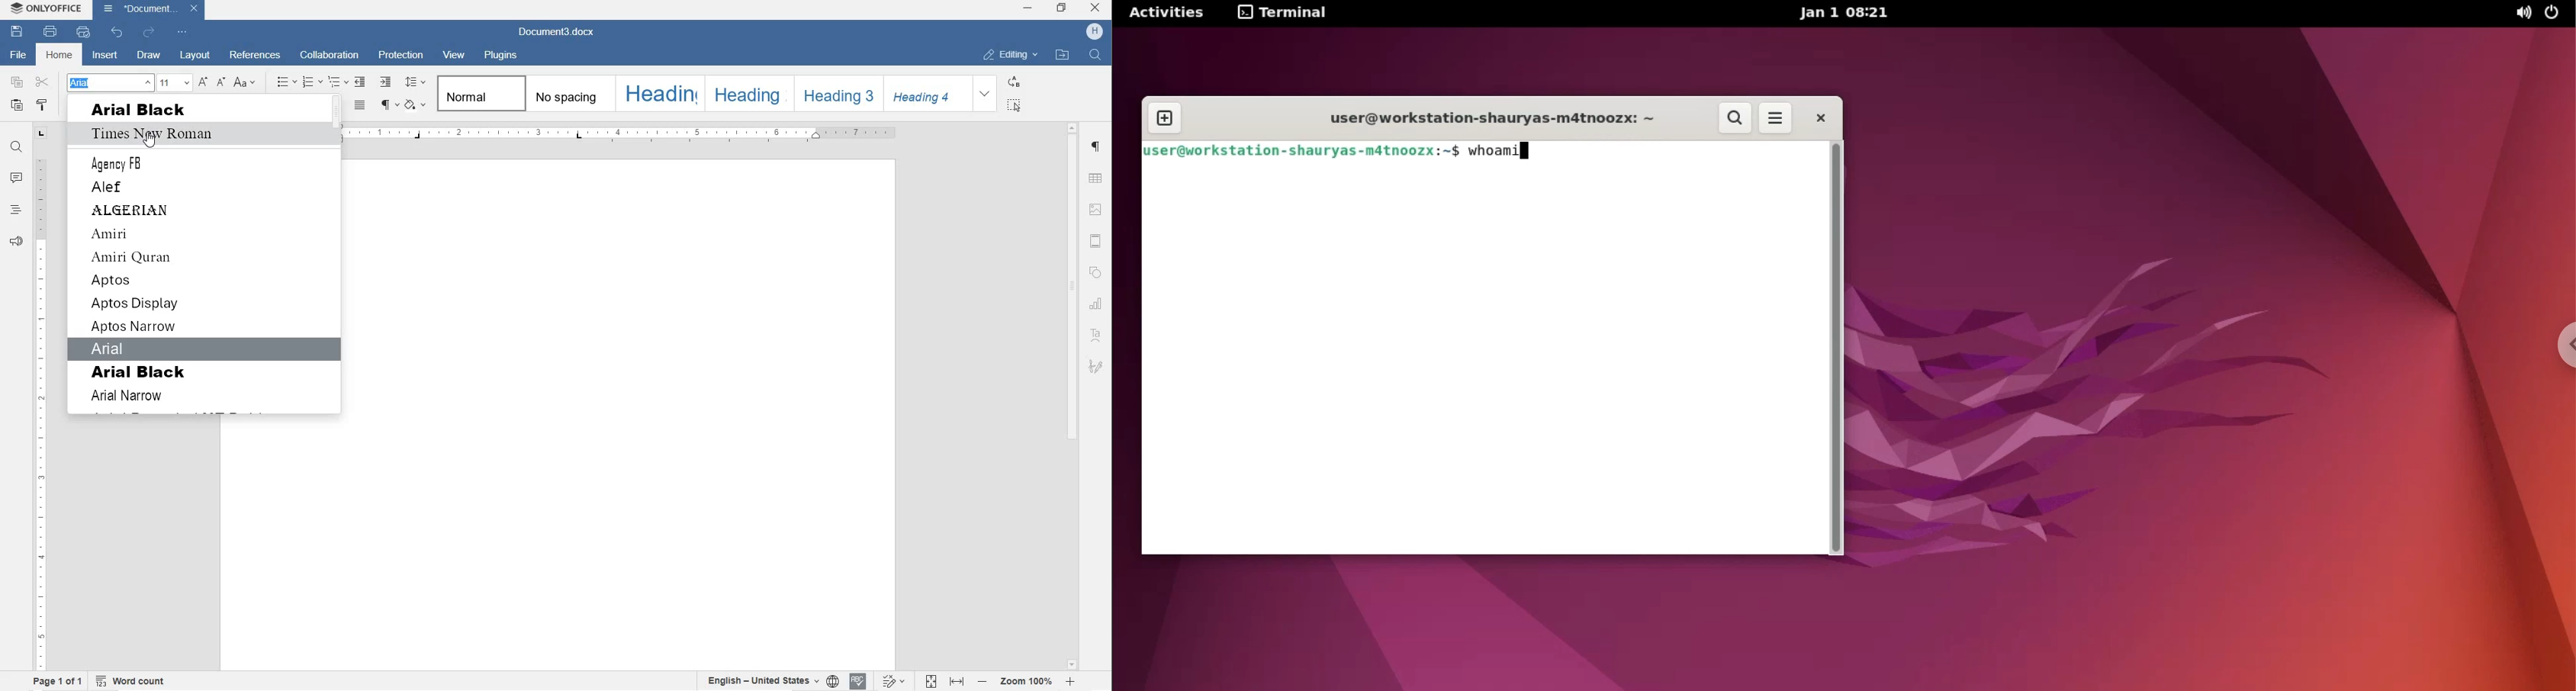 The width and height of the screenshot is (2576, 700). What do you see at coordinates (1026, 680) in the screenshot?
I see `ZOOM IN OR OUT` at bounding box center [1026, 680].